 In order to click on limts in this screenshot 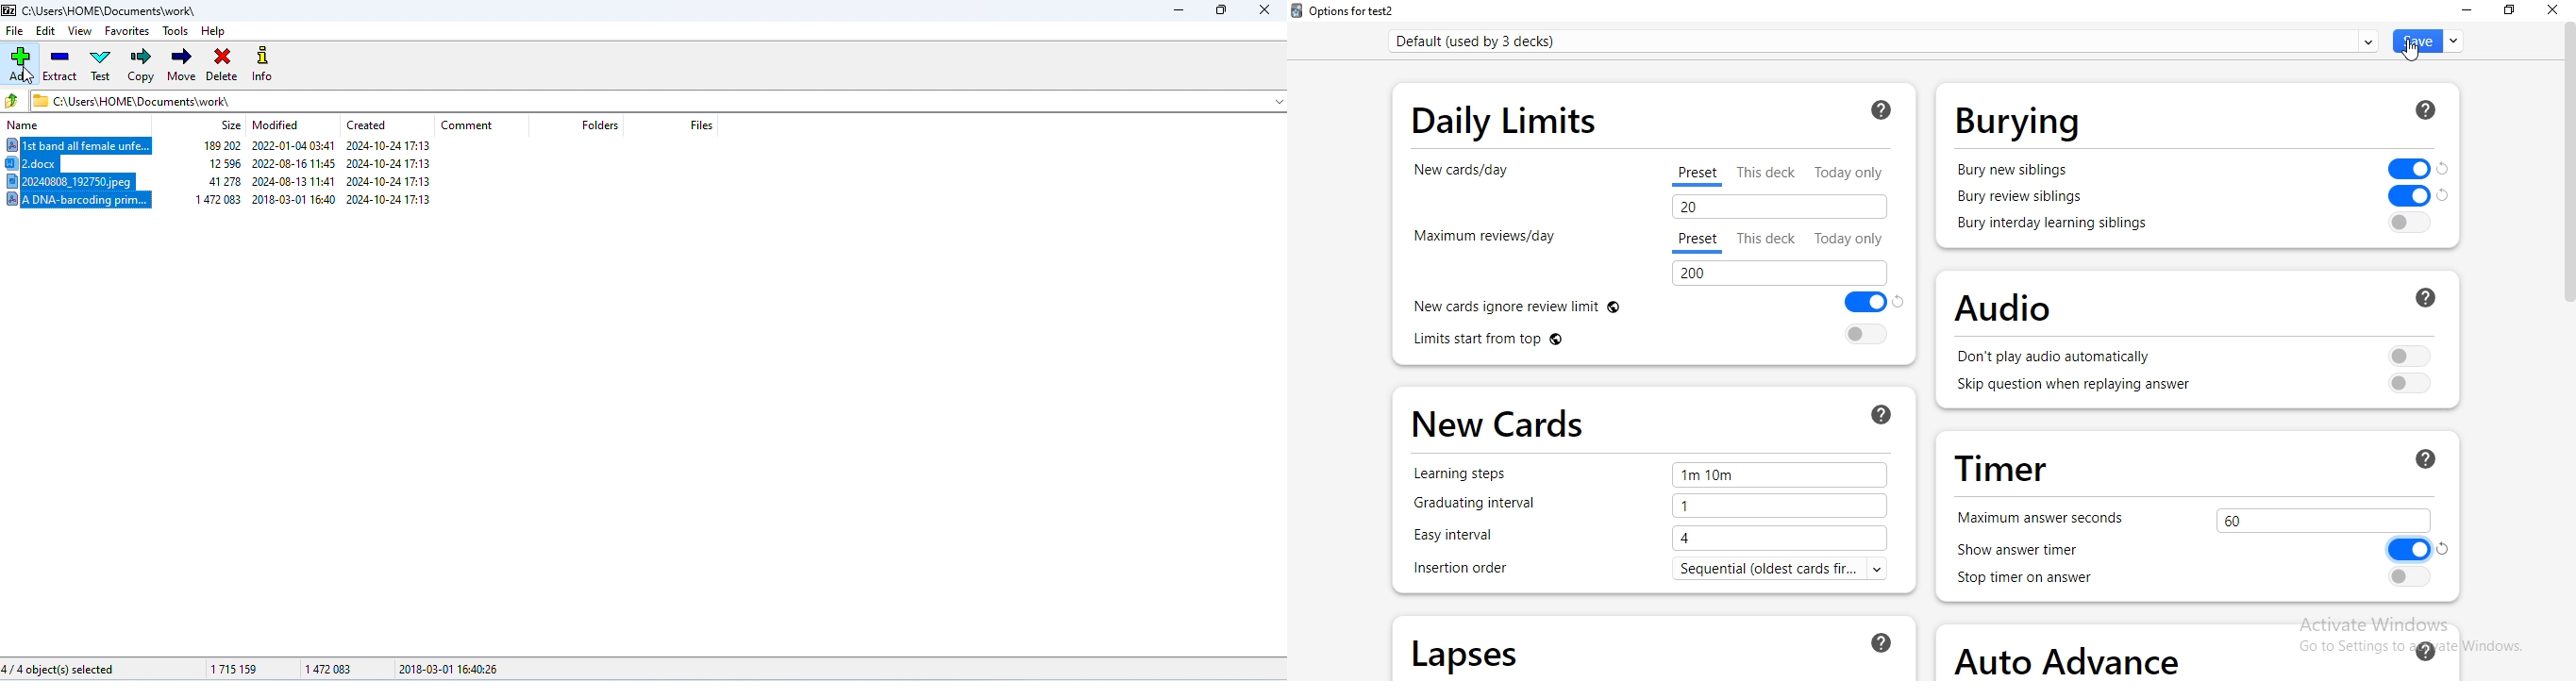, I will do `click(1652, 338)`.